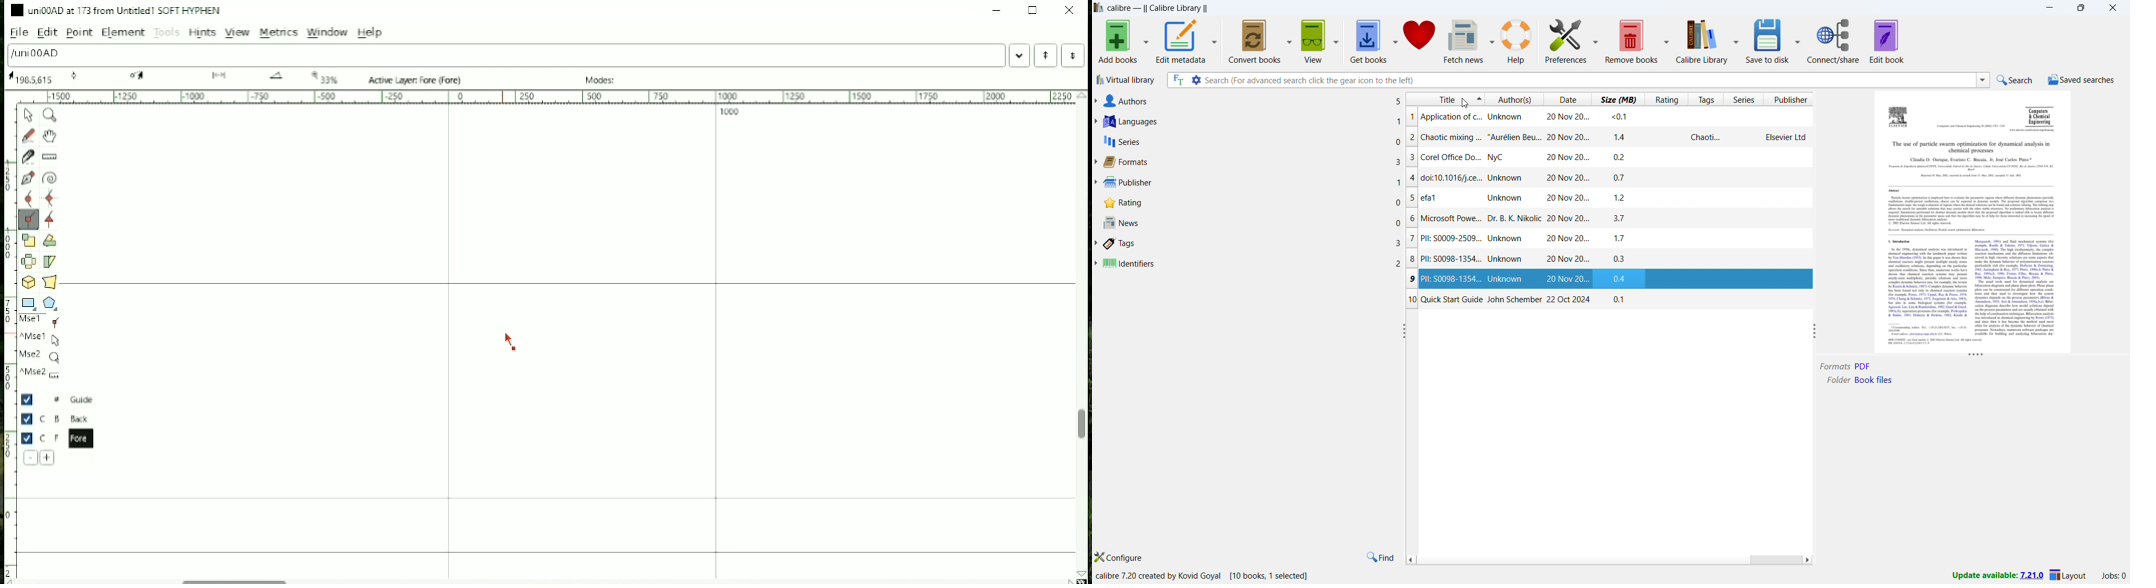  Describe the element at coordinates (1622, 177) in the screenshot. I see `0.7` at that location.